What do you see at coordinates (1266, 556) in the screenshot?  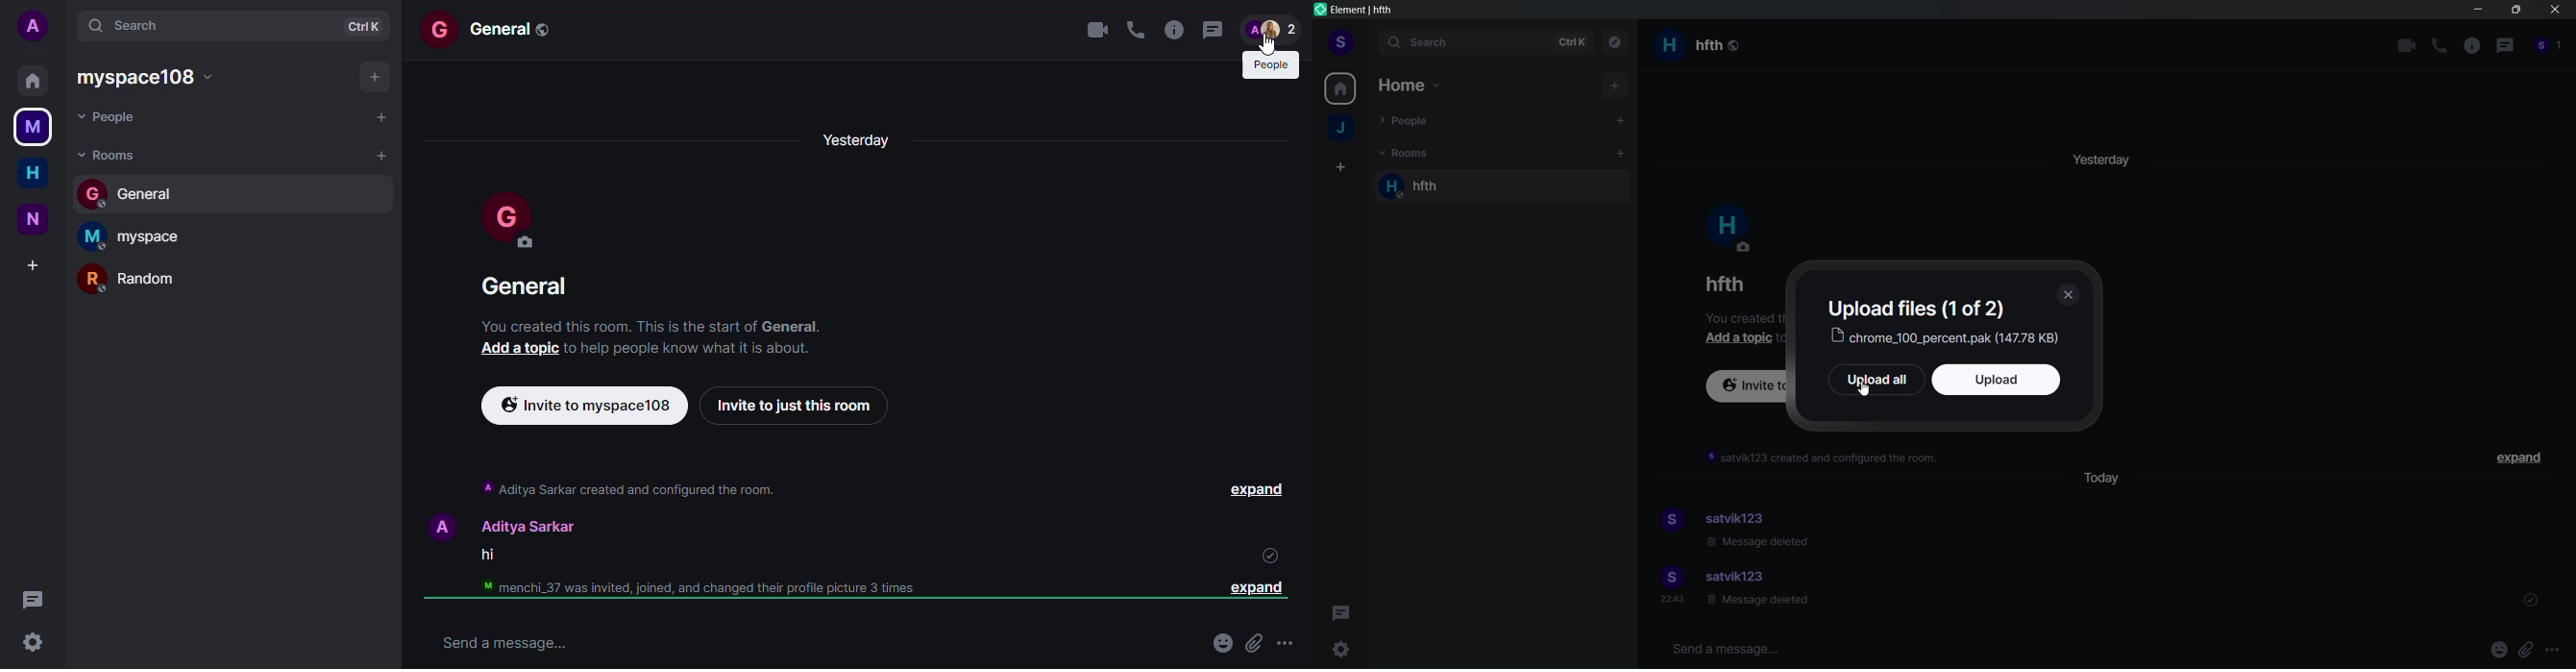 I see `read` at bounding box center [1266, 556].